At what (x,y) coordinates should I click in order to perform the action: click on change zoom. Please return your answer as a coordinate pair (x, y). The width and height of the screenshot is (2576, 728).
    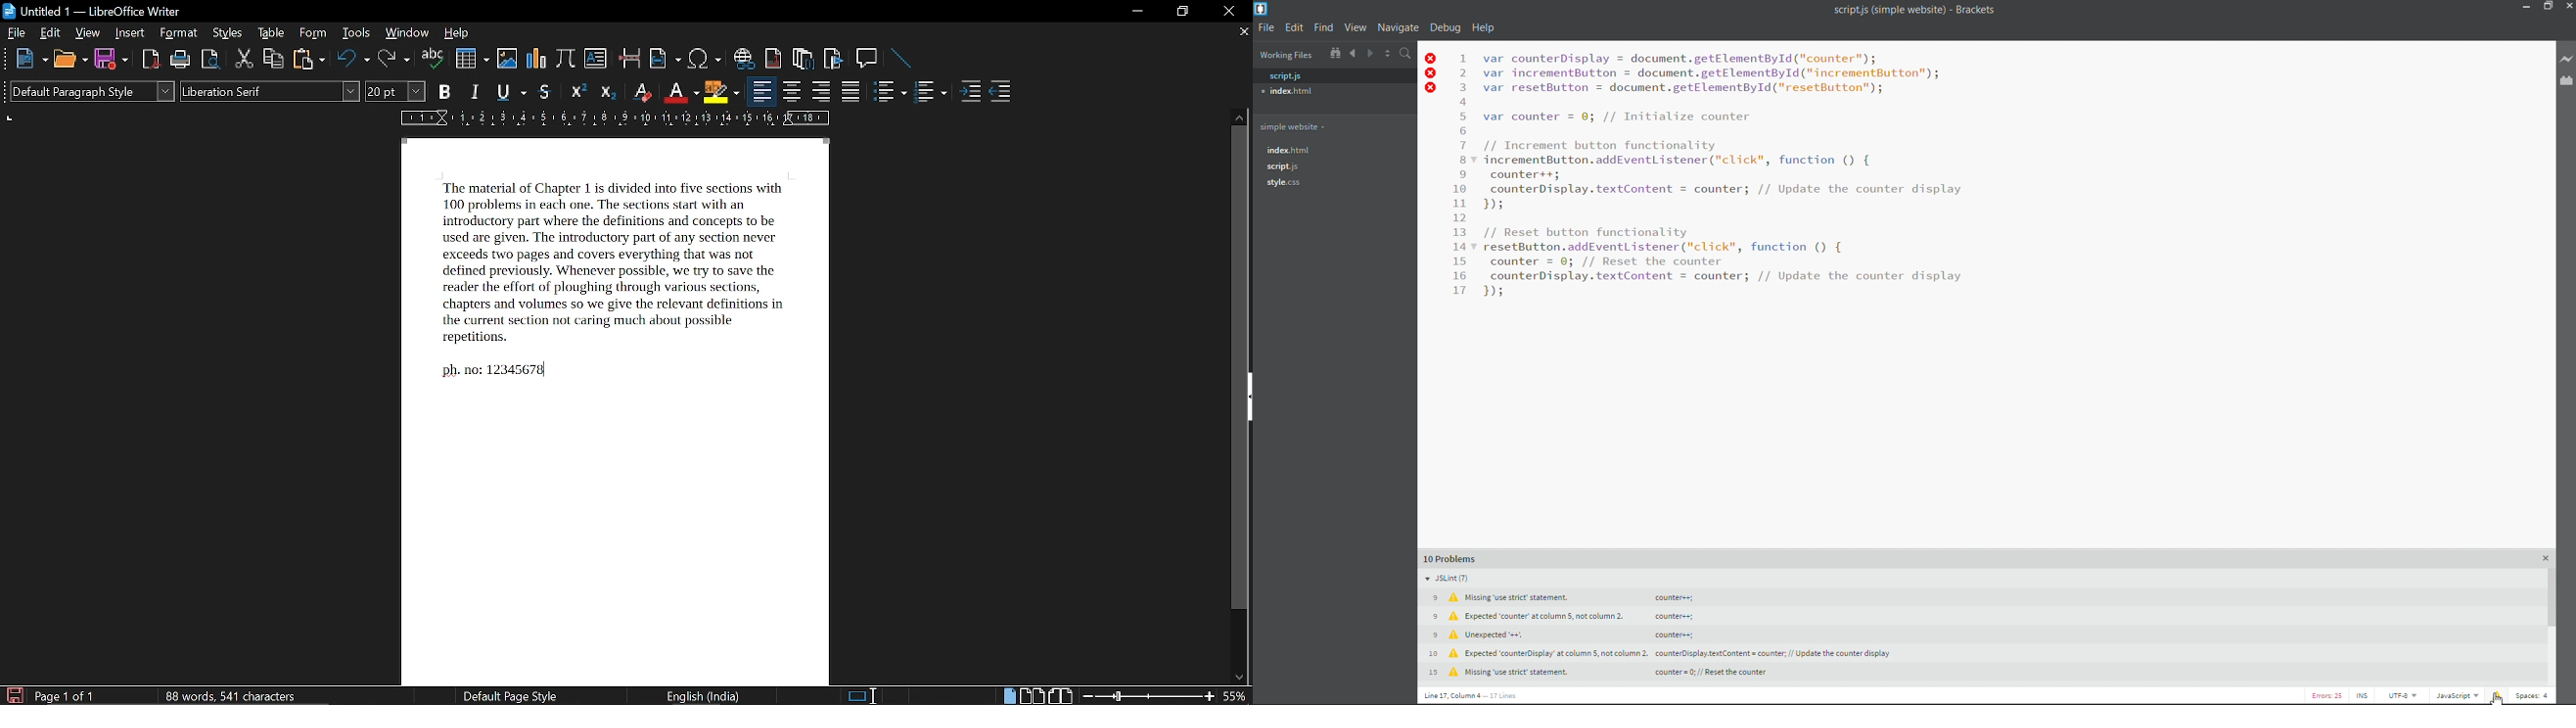
    Looking at the image, I should click on (1149, 697).